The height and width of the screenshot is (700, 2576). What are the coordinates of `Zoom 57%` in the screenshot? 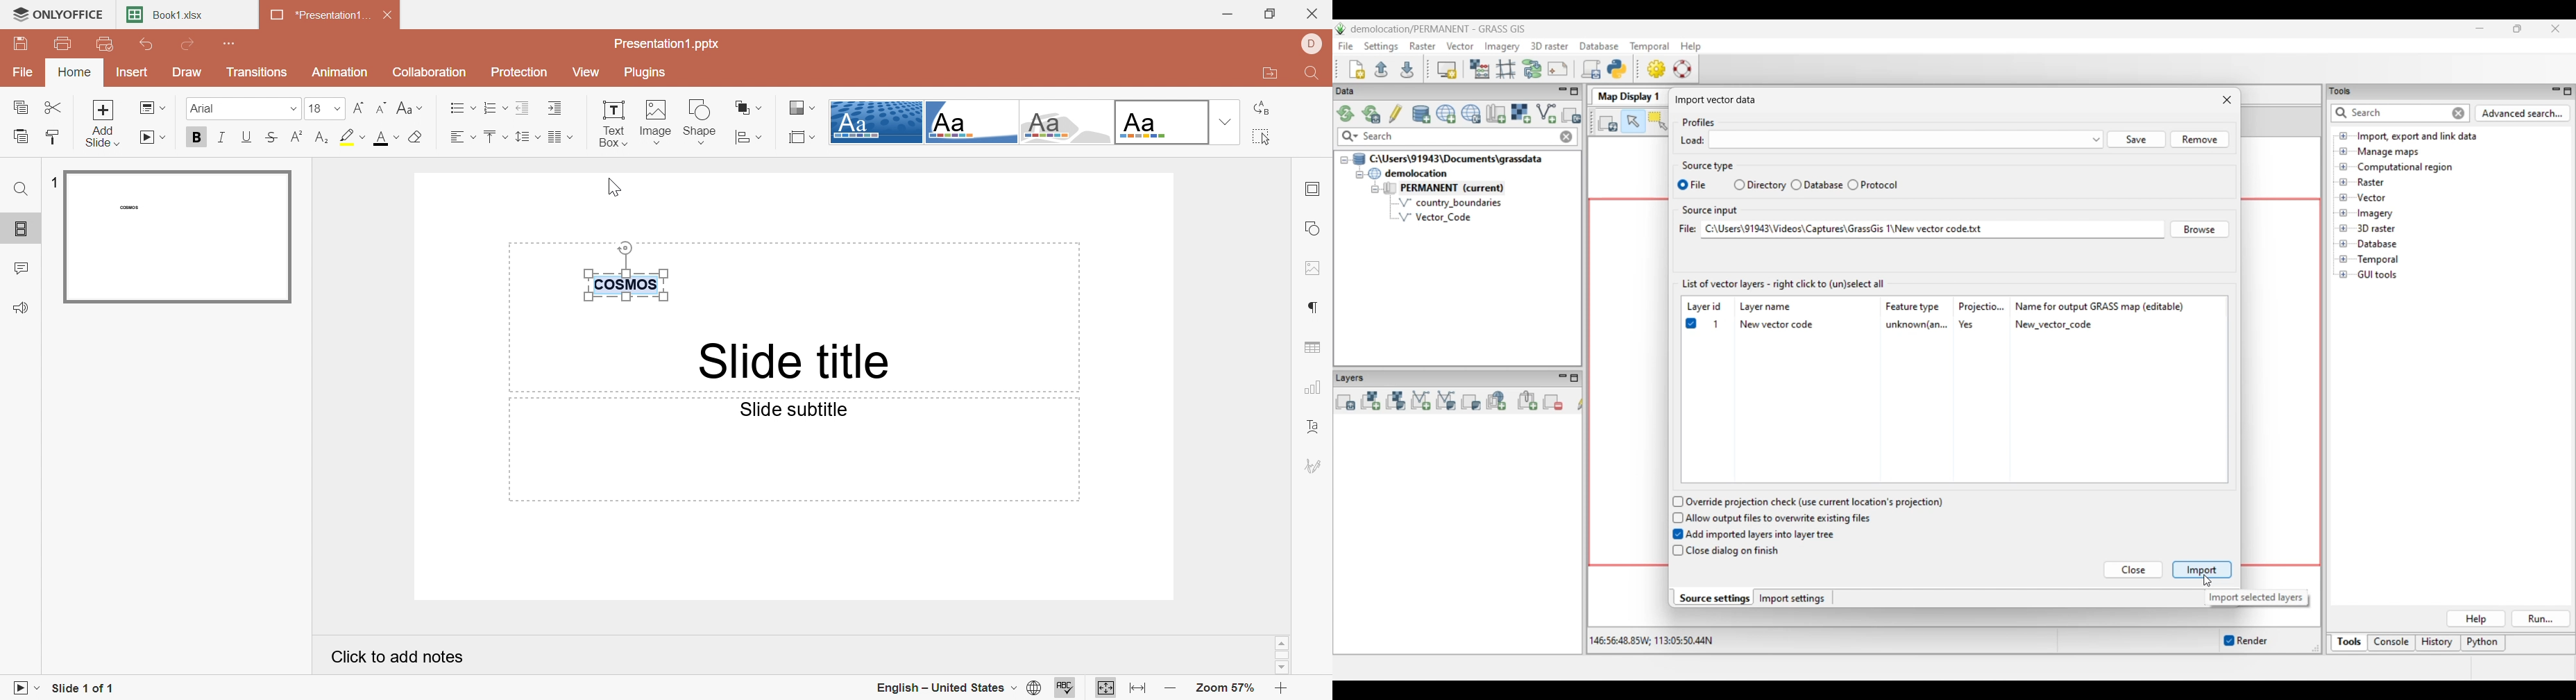 It's located at (1228, 688).